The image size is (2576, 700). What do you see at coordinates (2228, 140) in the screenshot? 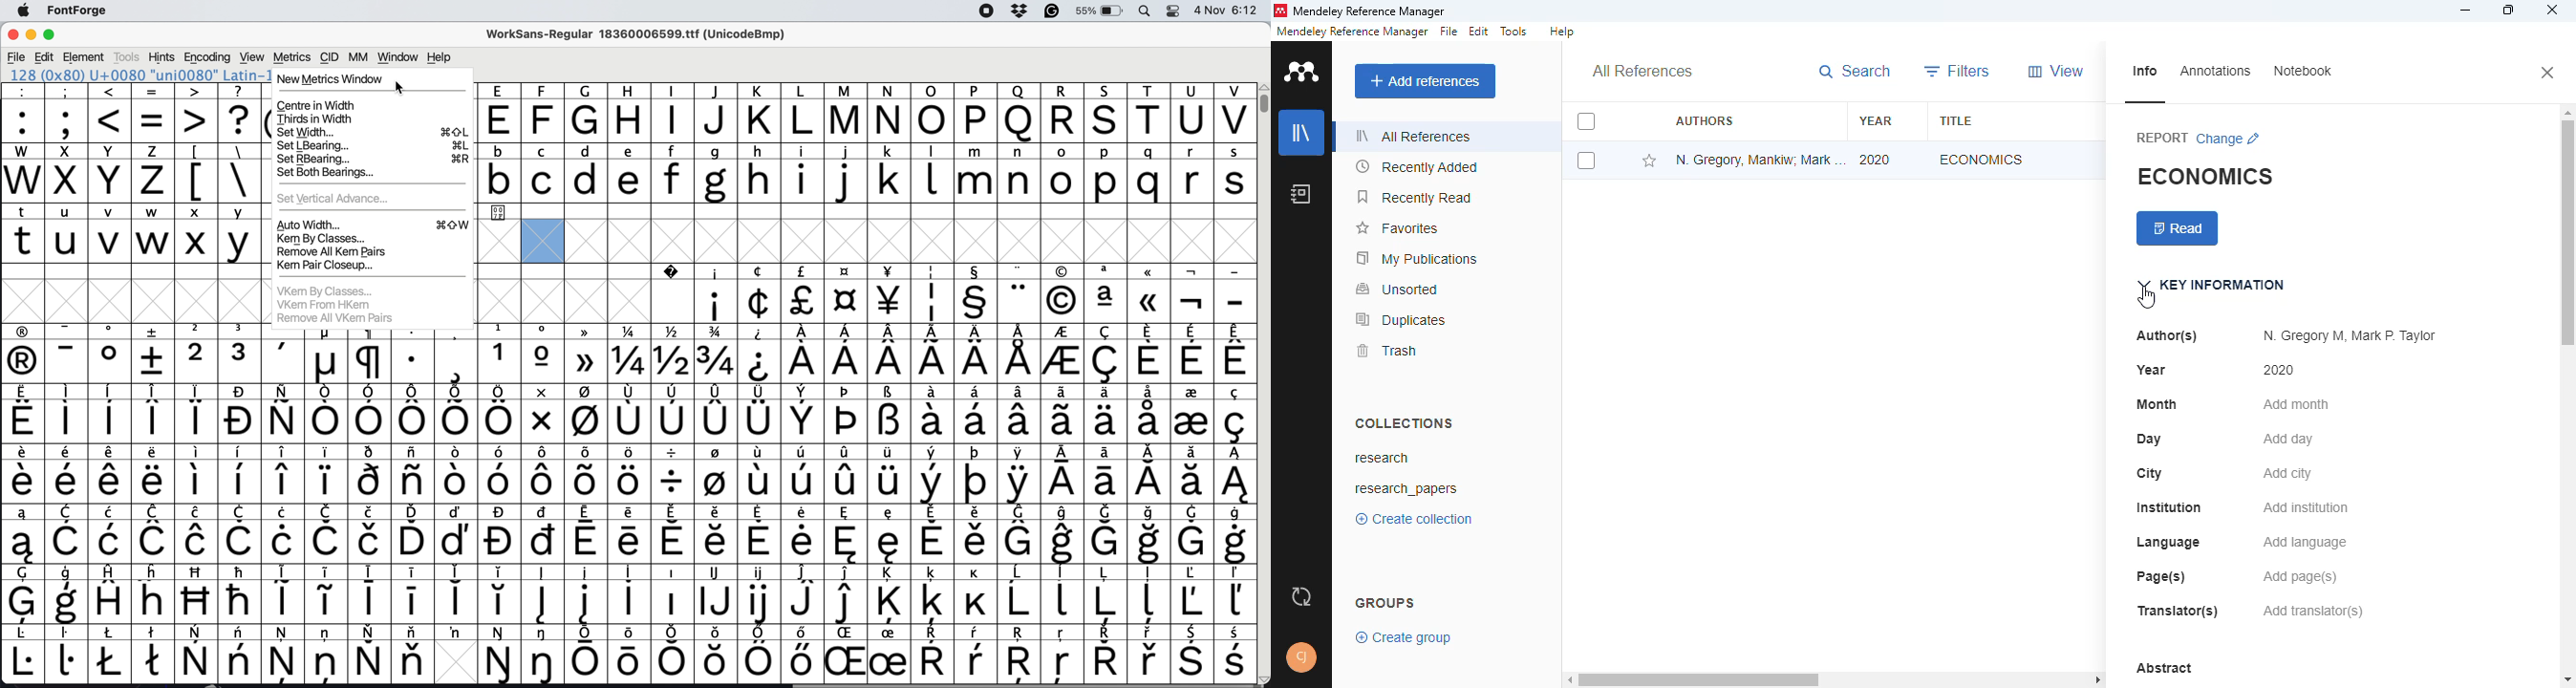
I see `change` at bounding box center [2228, 140].